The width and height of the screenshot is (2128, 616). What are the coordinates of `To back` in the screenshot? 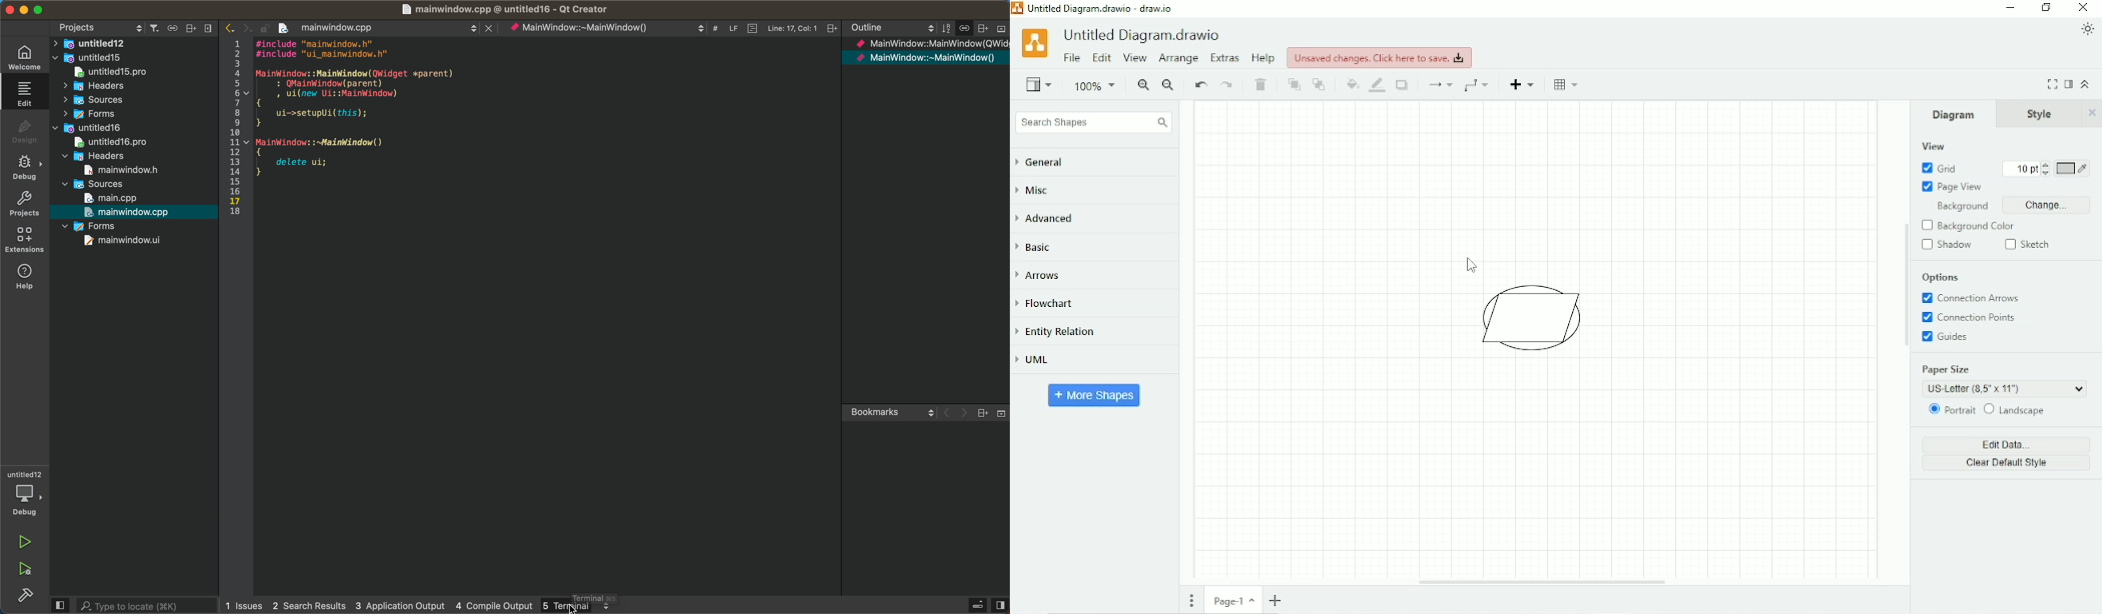 It's located at (1320, 84).